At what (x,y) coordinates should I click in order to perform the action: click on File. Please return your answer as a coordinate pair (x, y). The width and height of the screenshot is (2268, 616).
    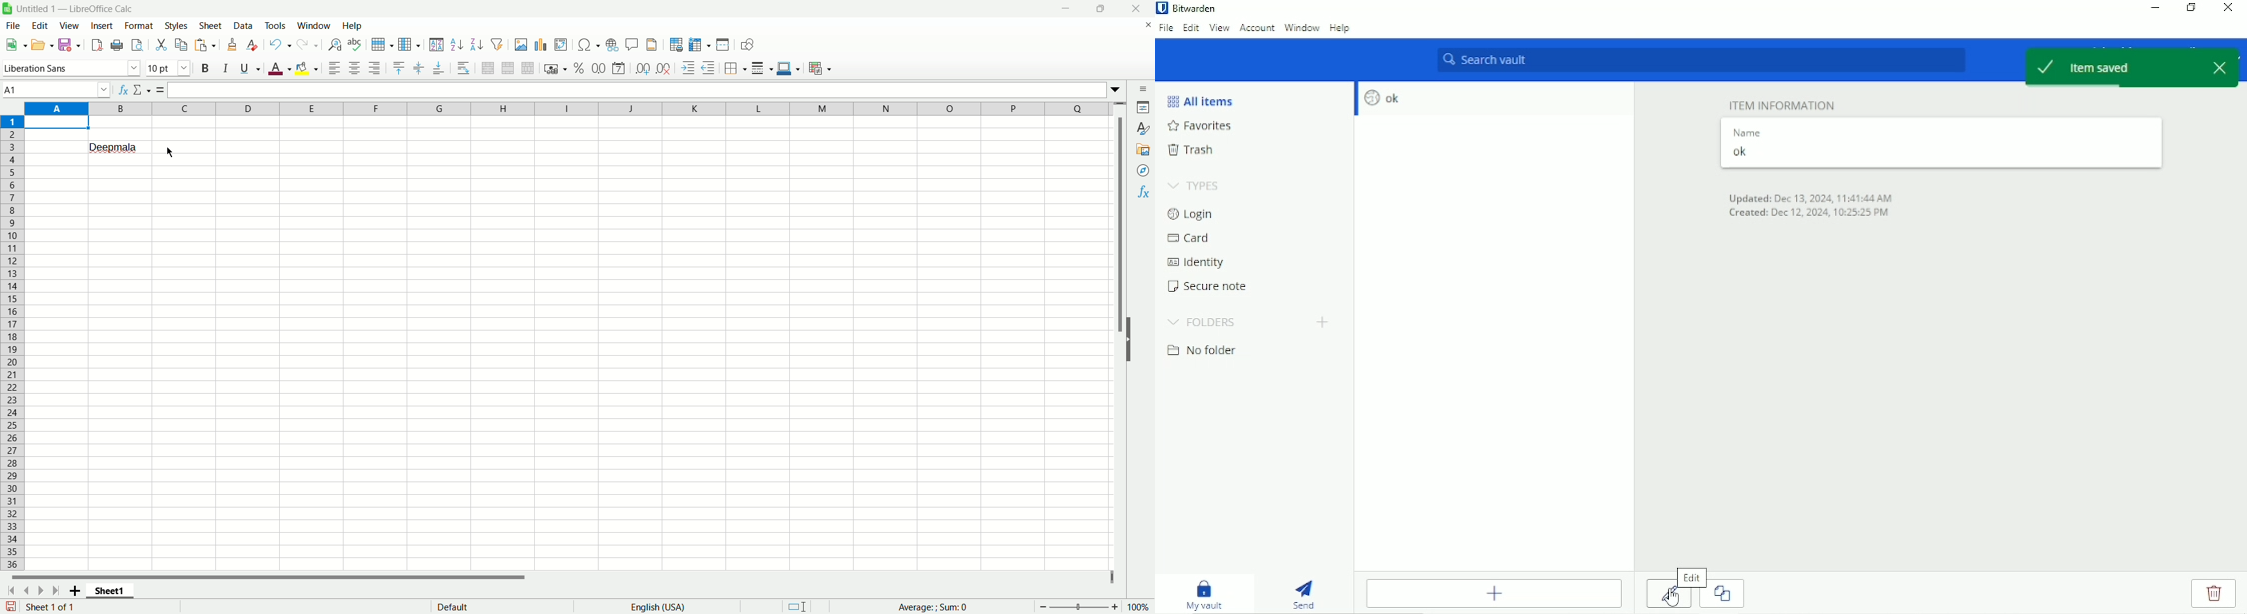
    Looking at the image, I should click on (13, 25).